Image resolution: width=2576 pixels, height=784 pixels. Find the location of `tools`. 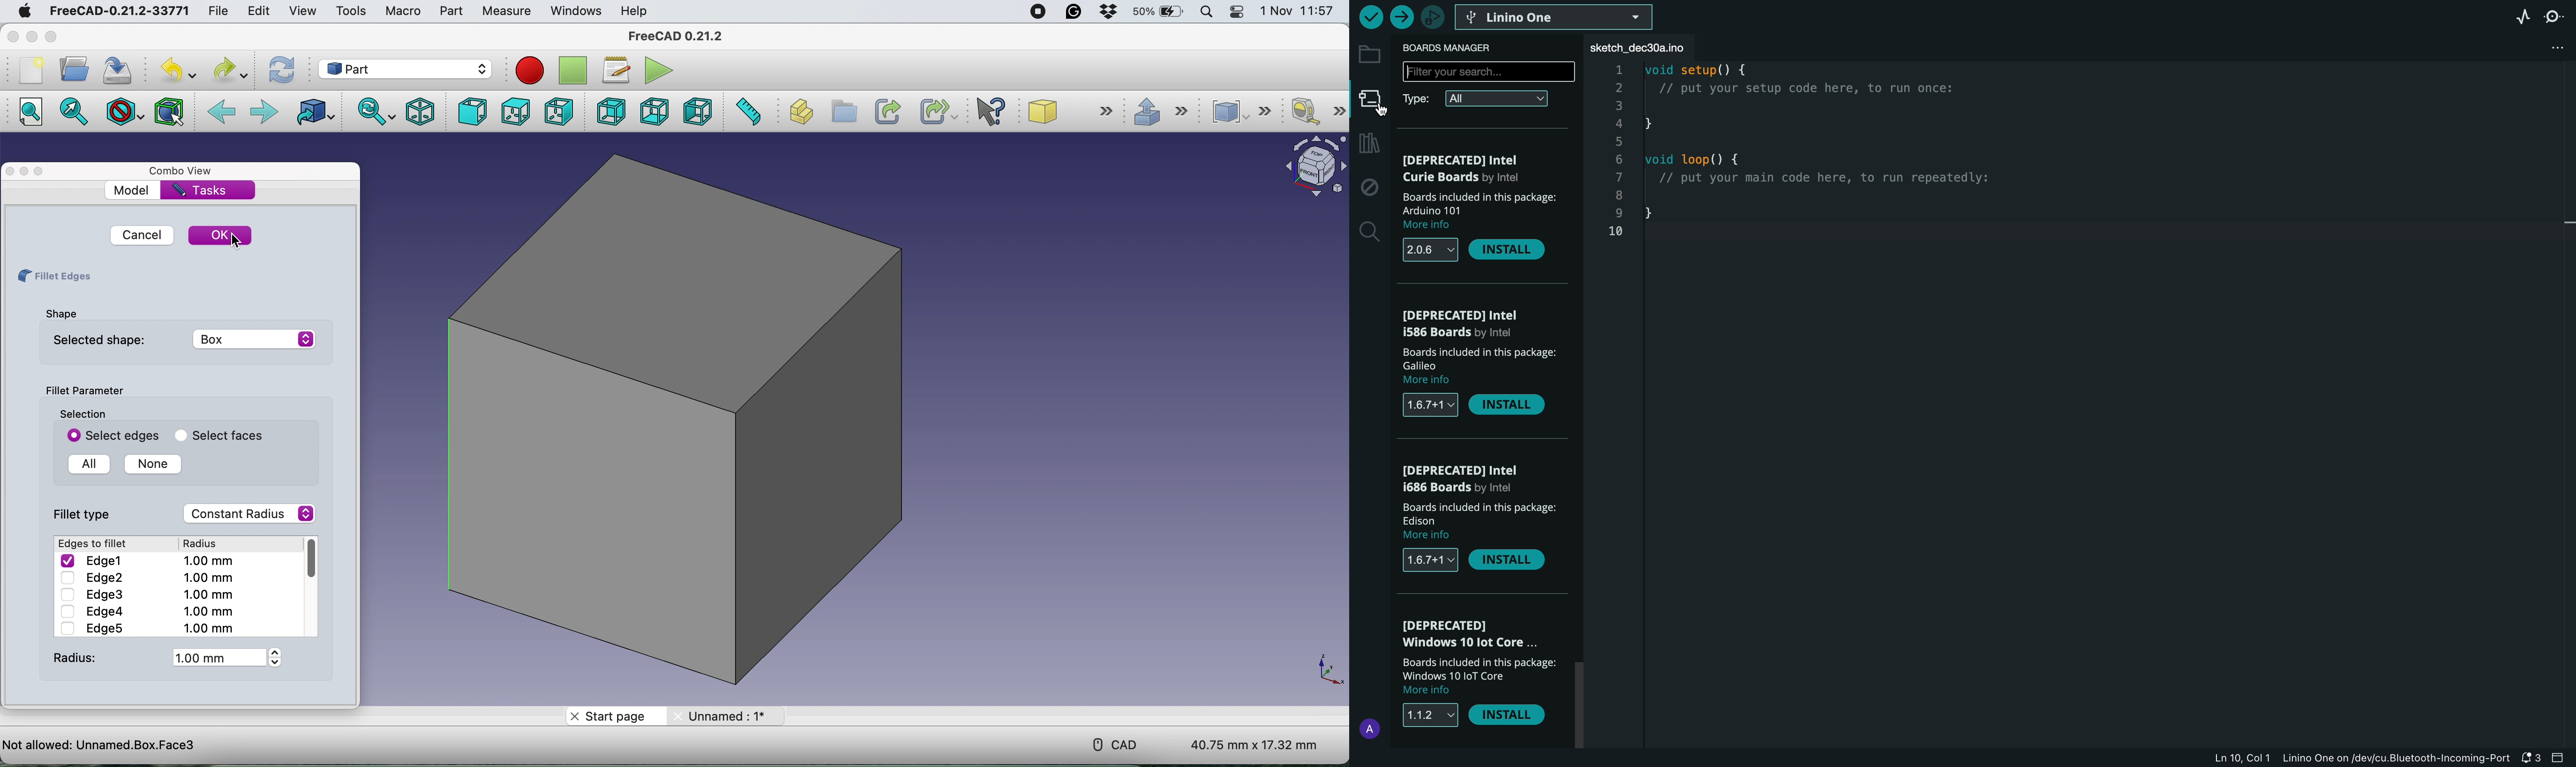

tools is located at coordinates (348, 11).